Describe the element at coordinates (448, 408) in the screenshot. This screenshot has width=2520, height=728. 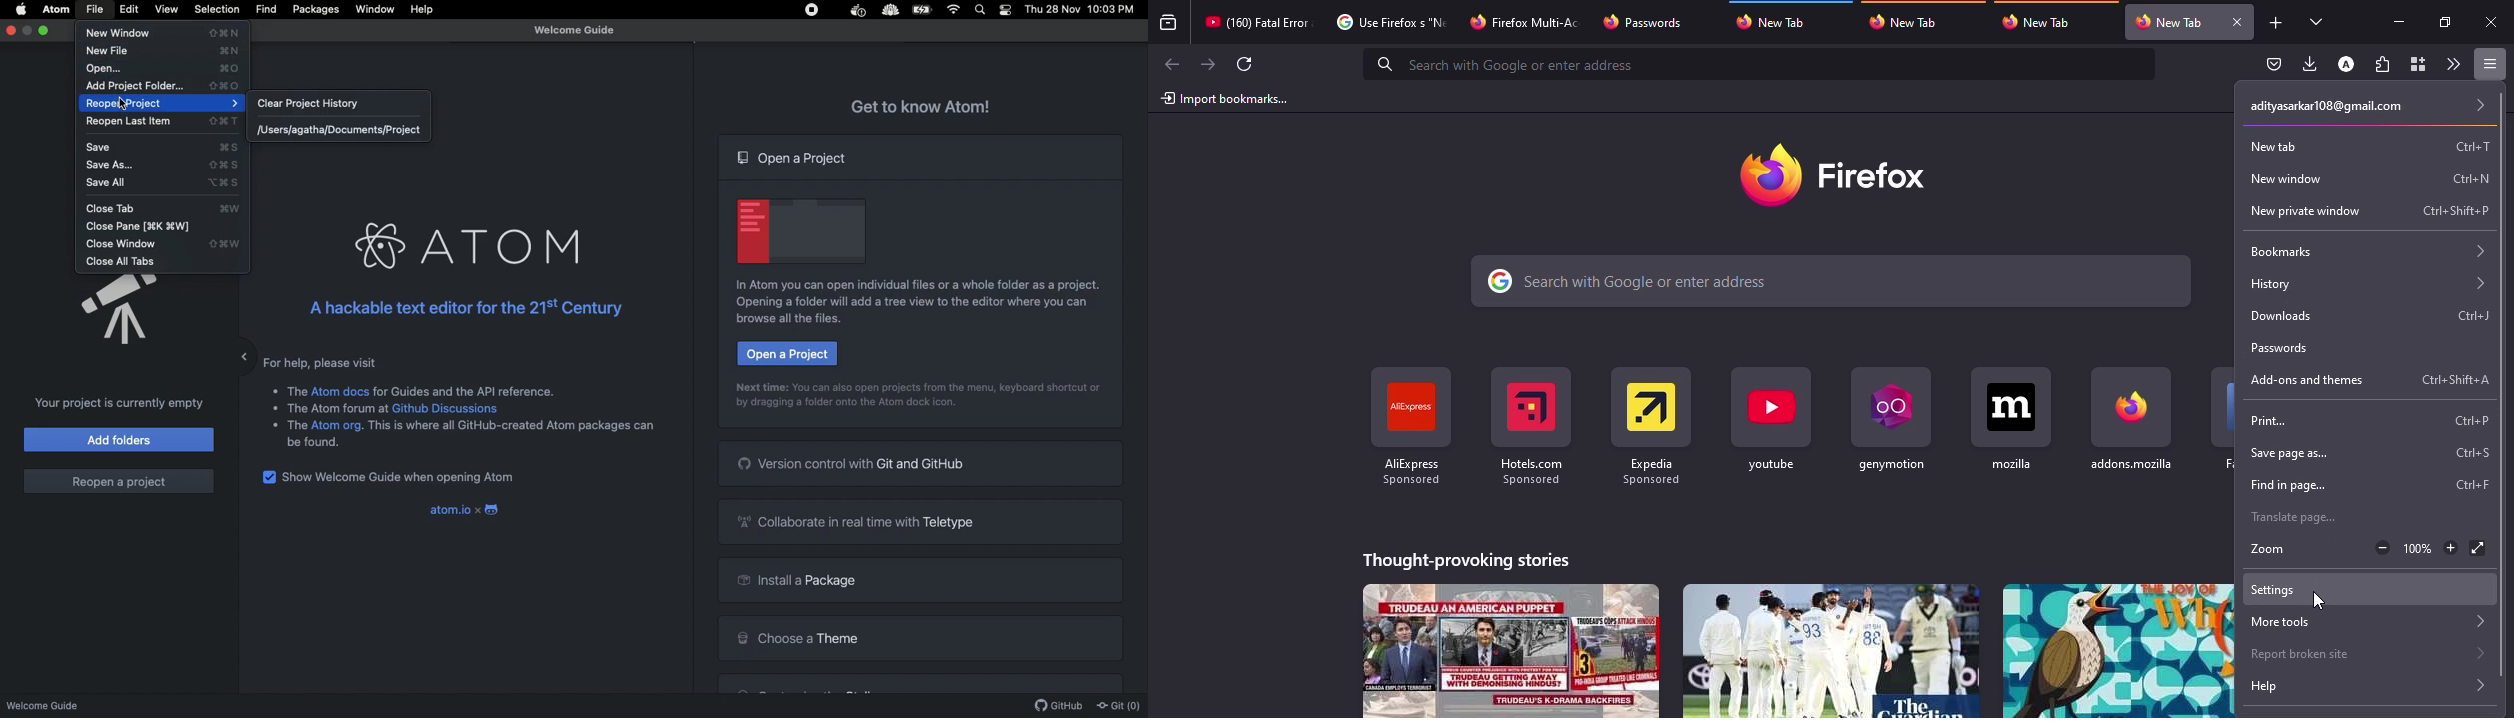
I see `Github Discussion` at that location.